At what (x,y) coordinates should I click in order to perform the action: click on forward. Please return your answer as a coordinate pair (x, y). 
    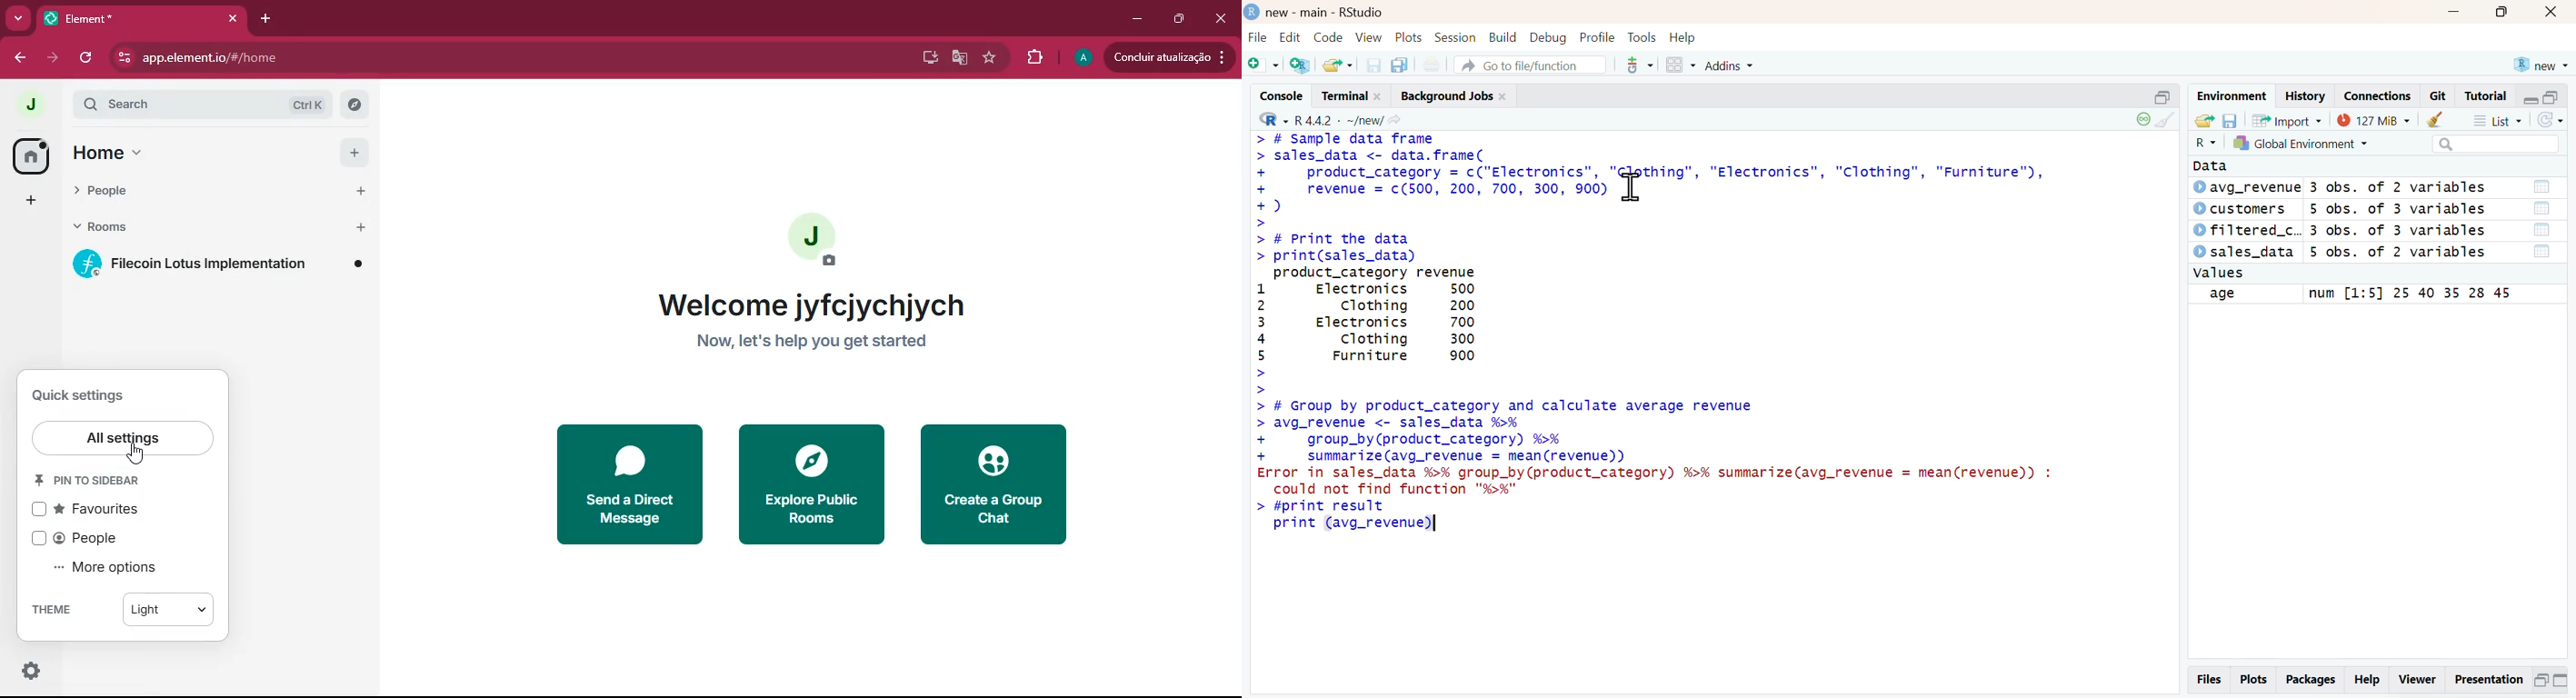
    Looking at the image, I should click on (52, 57).